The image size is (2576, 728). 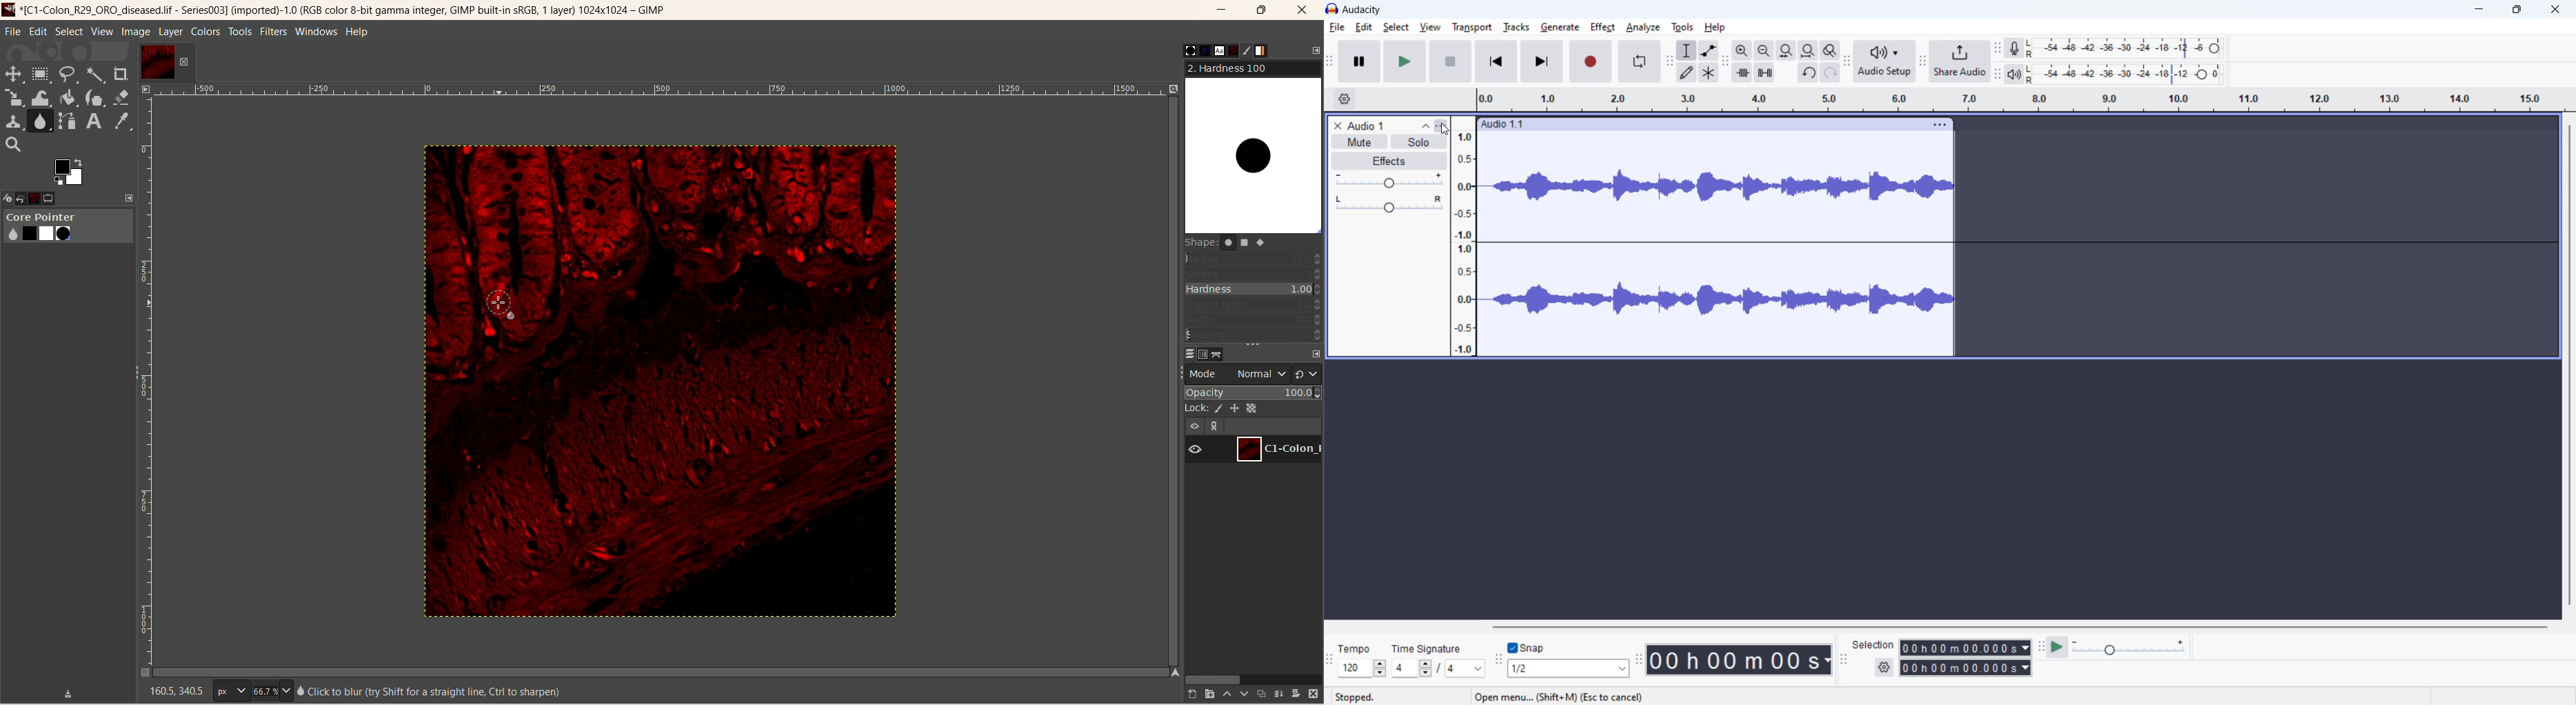 What do you see at coordinates (94, 77) in the screenshot?
I see `fuzzy select` at bounding box center [94, 77].